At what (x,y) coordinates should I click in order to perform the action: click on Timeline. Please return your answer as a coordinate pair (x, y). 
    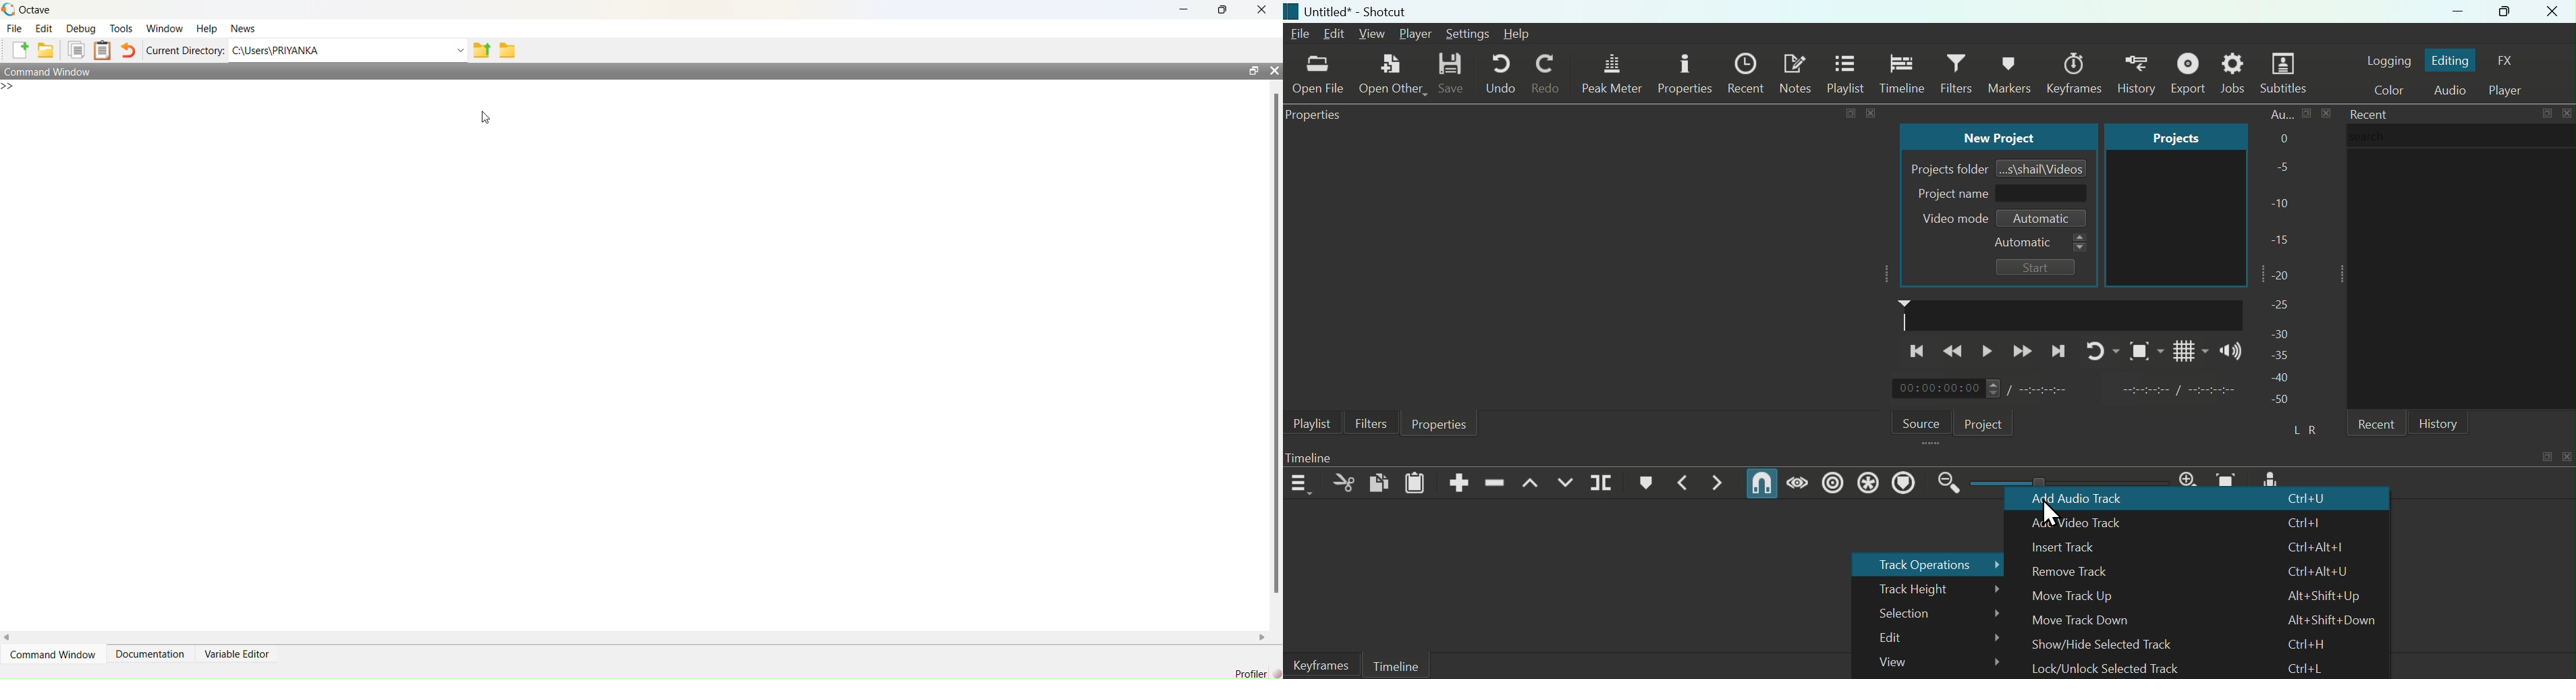
    Looking at the image, I should click on (1902, 73).